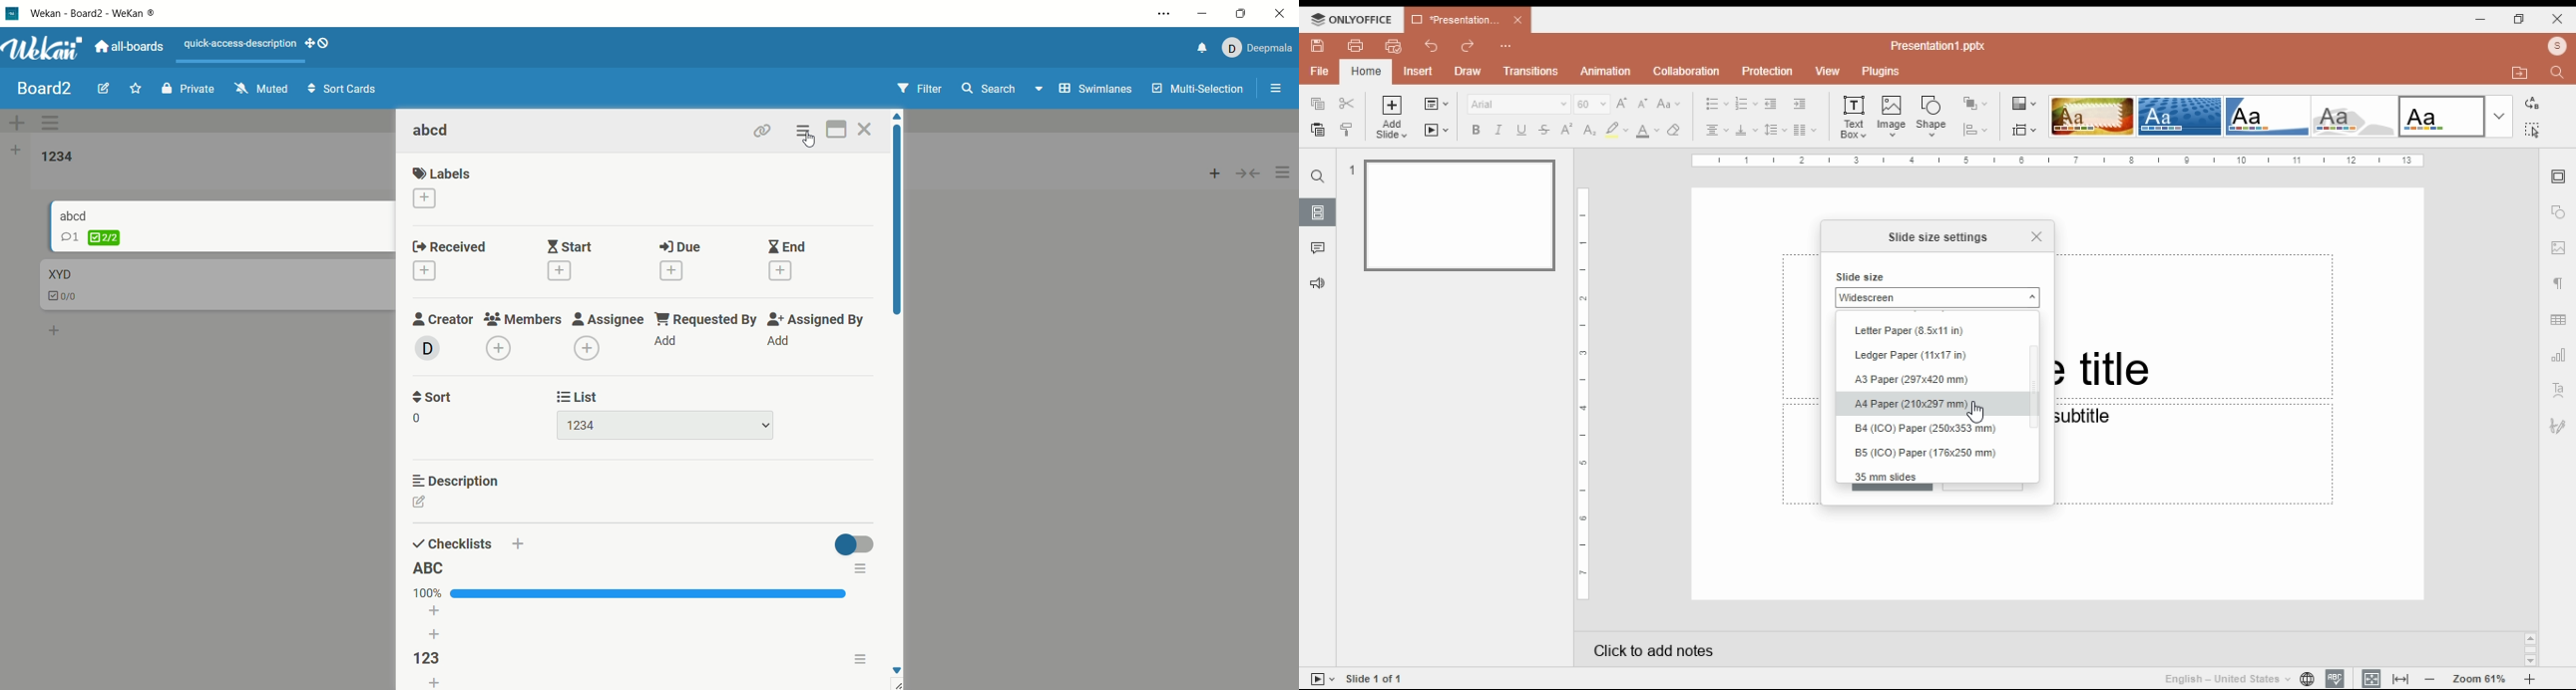  Describe the element at coordinates (1882, 72) in the screenshot. I see `plugins` at that location.